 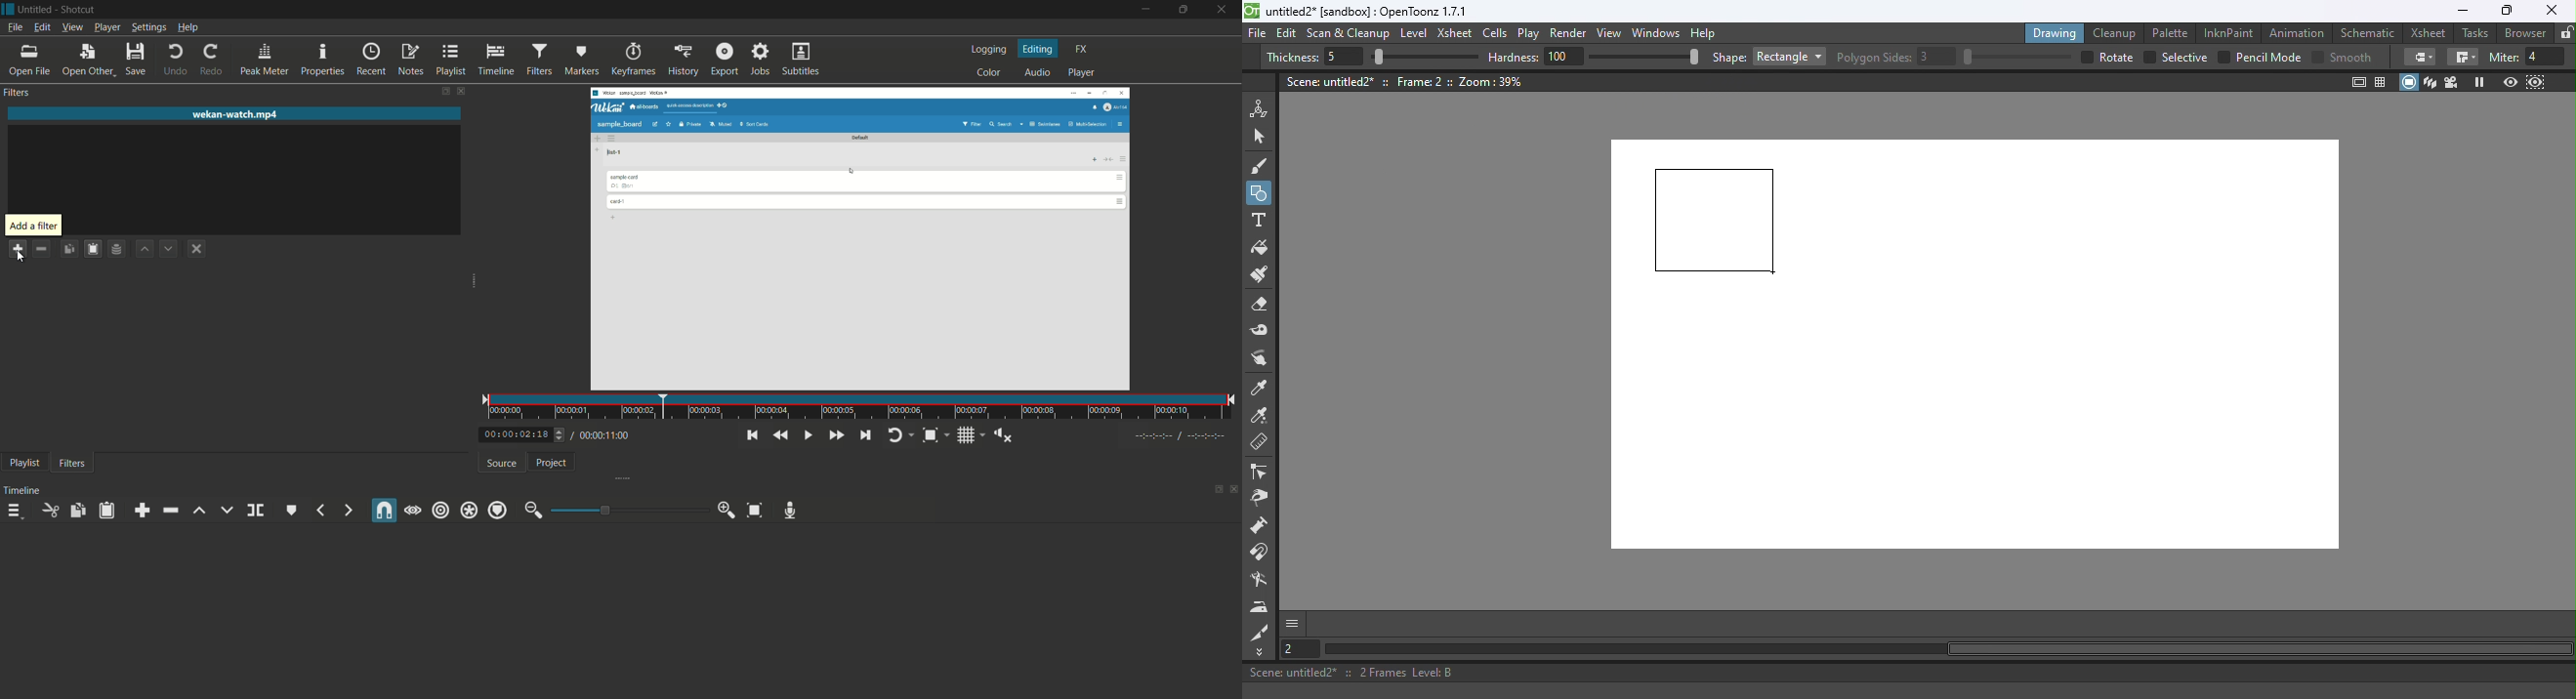 I want to click on redo, so click(x=210, y=60).